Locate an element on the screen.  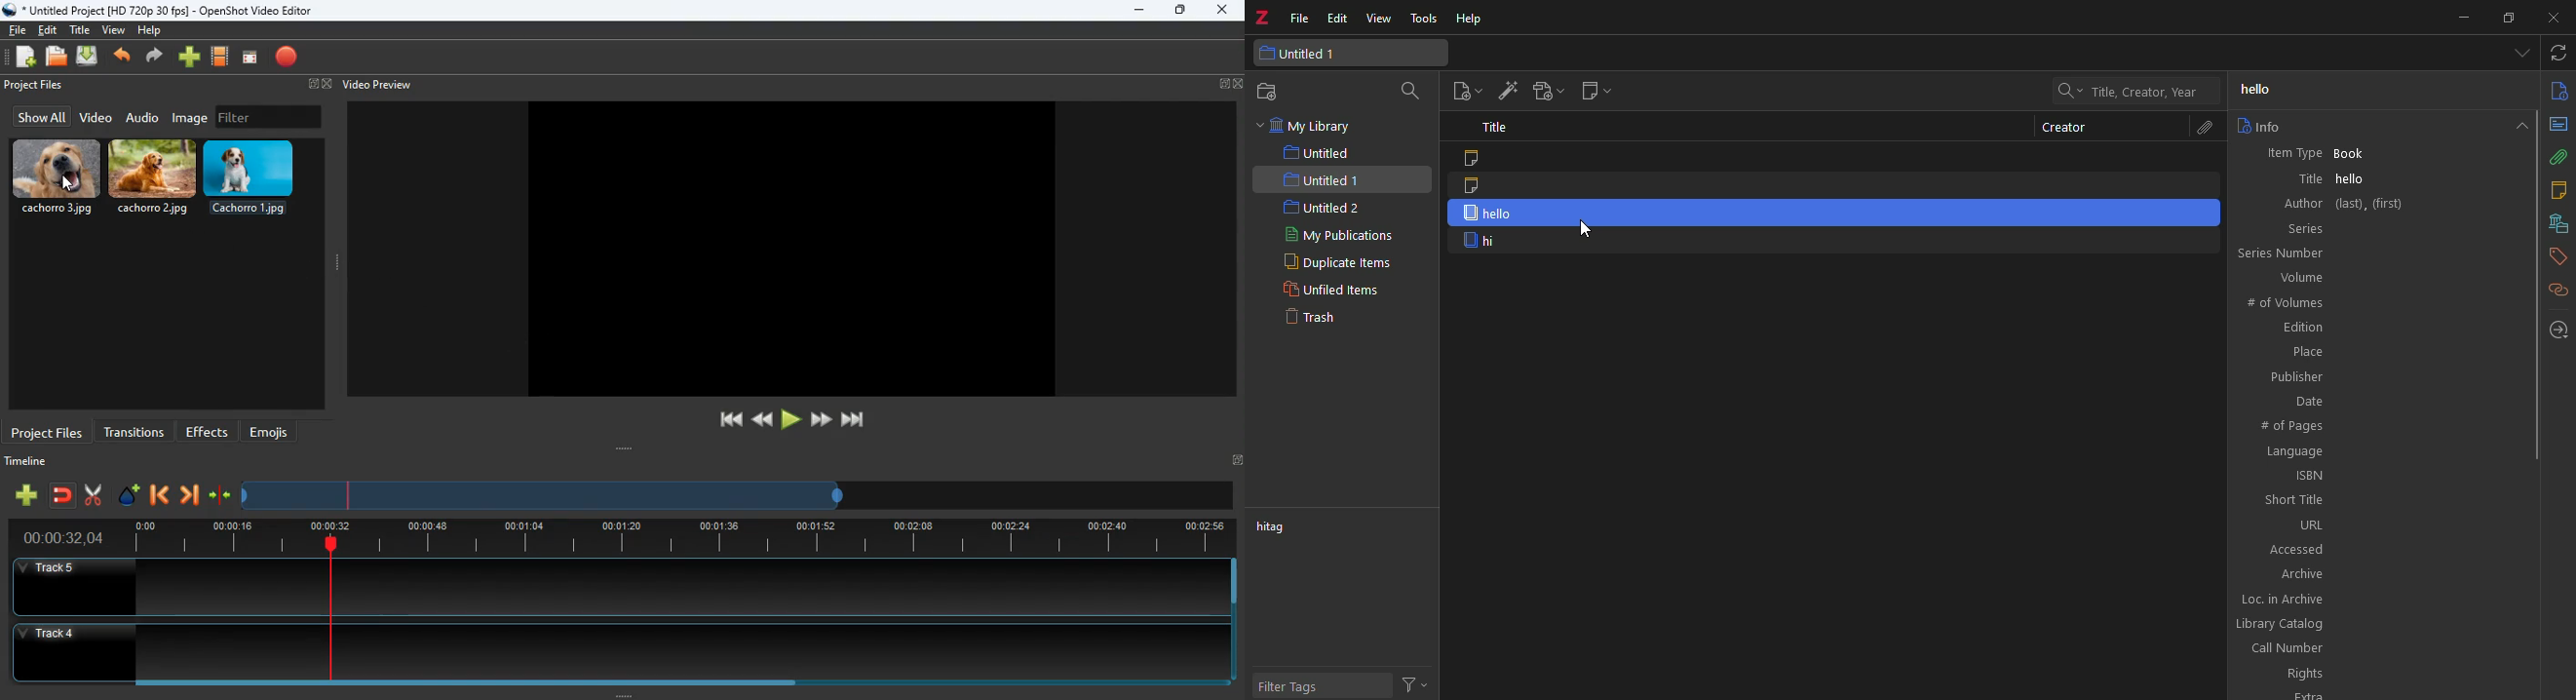
series number is located at coordinates (2283, 253).